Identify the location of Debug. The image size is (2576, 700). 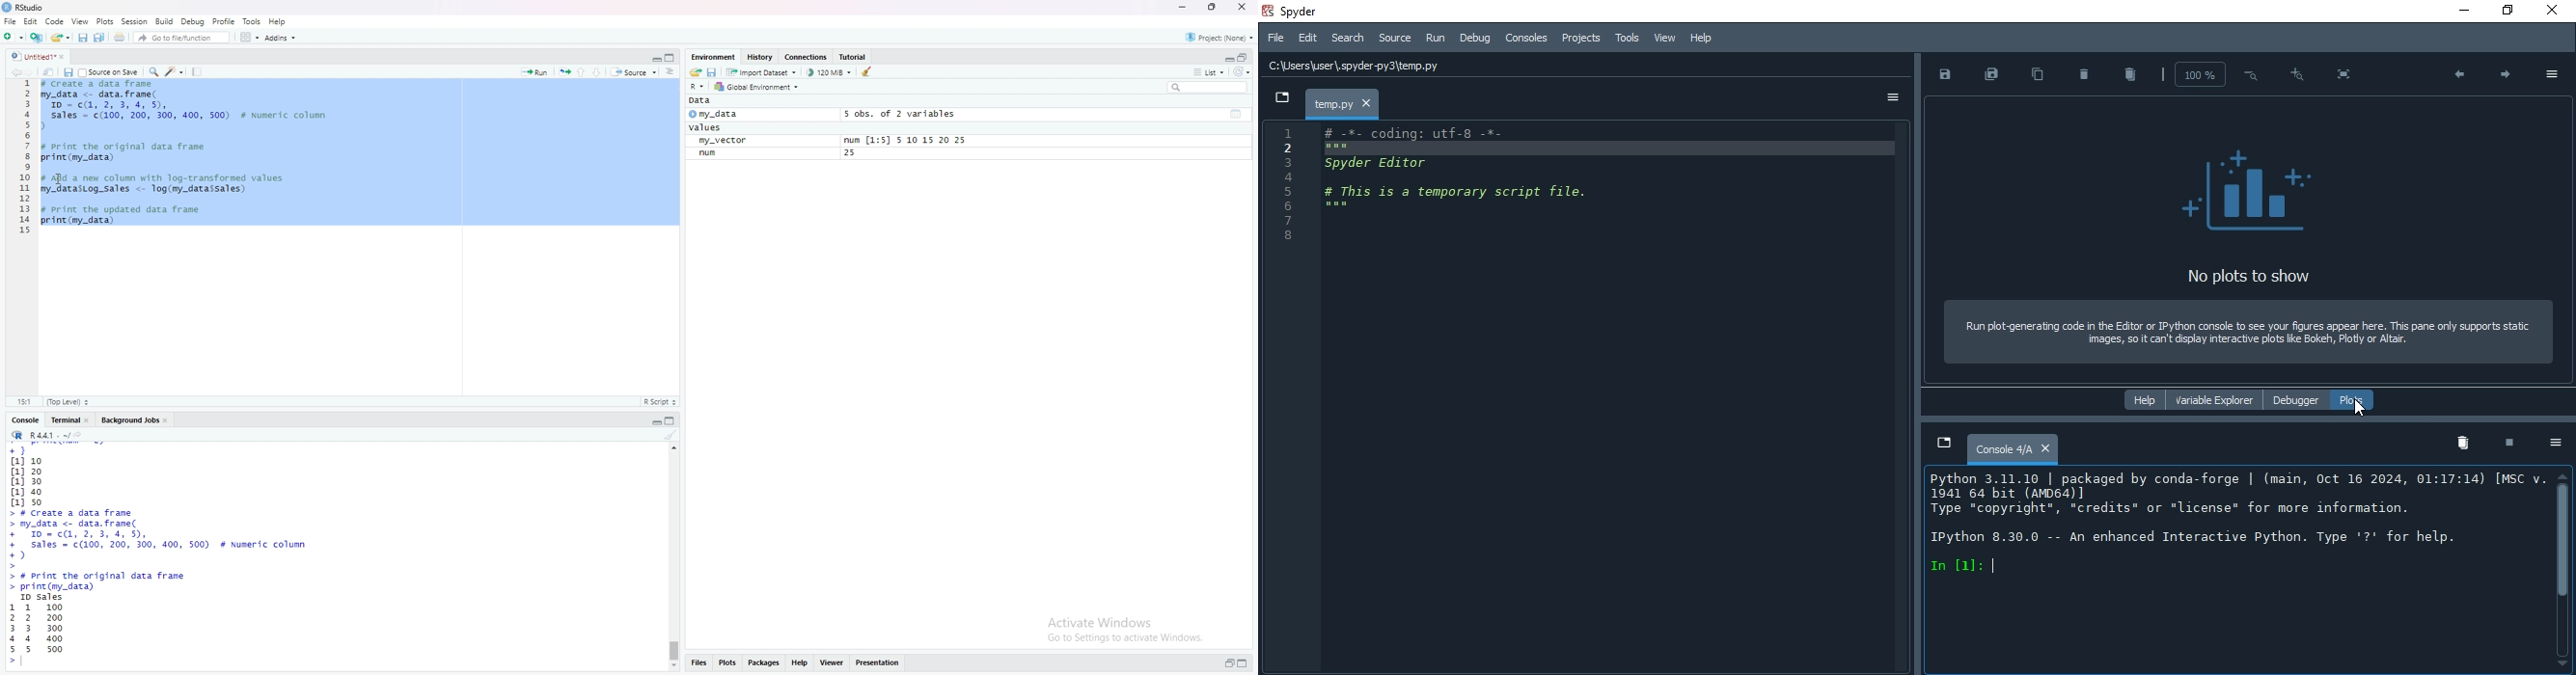
(194, 21).